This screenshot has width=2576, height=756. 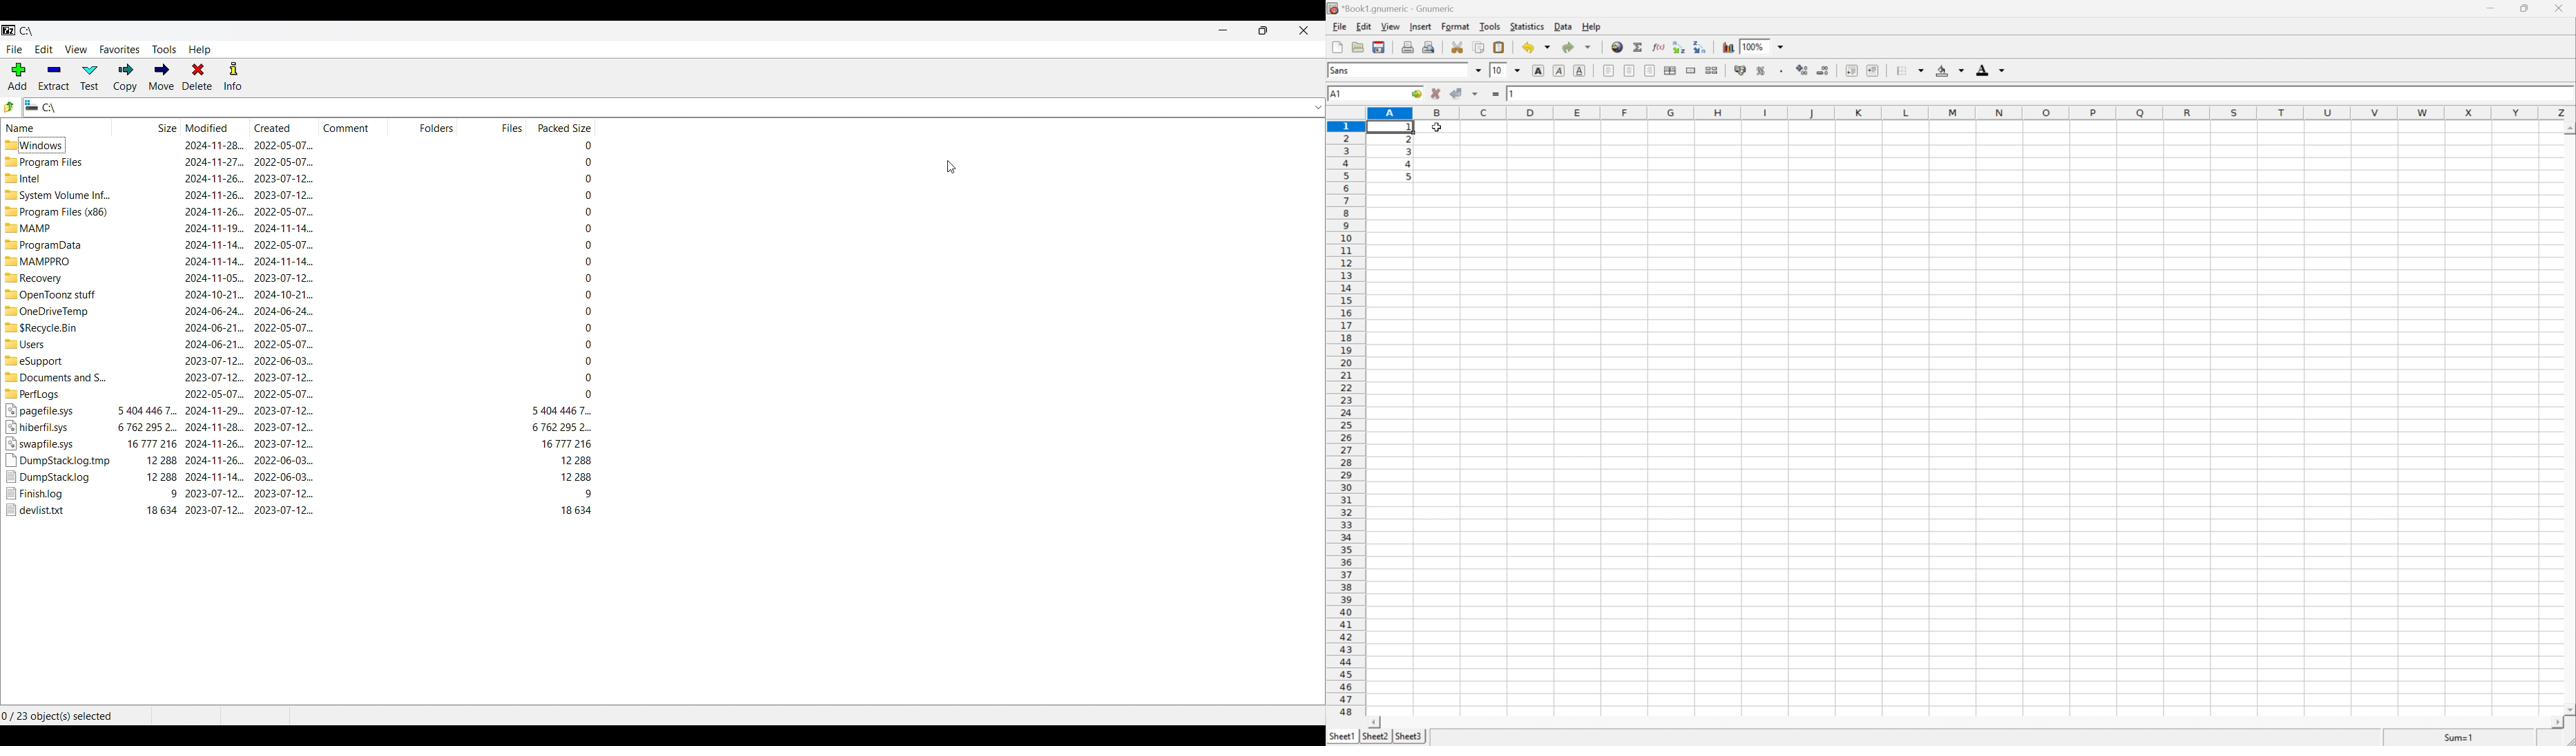 I want to click on Tools, so click(x=1490, y=26).